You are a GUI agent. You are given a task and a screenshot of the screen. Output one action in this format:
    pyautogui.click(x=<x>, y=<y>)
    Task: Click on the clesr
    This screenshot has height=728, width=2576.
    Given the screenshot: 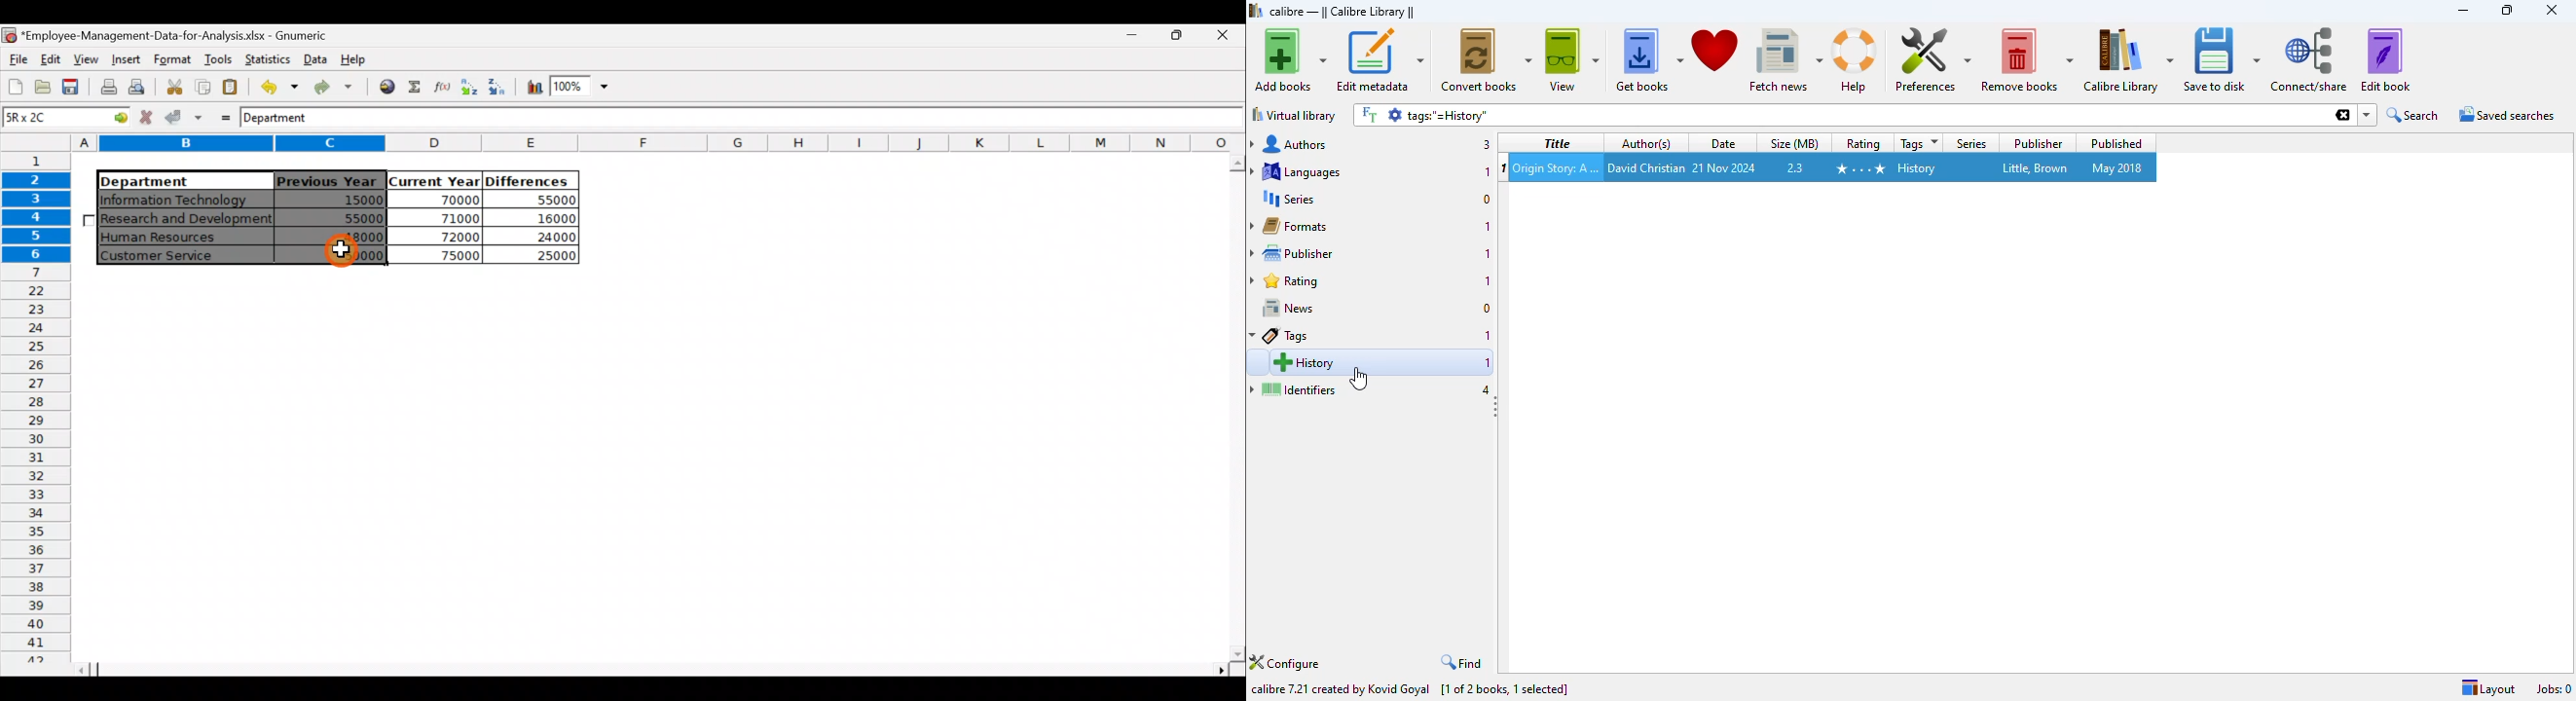 What is the action you would take?
    pyautogui.click(x=2343, y=116)
    